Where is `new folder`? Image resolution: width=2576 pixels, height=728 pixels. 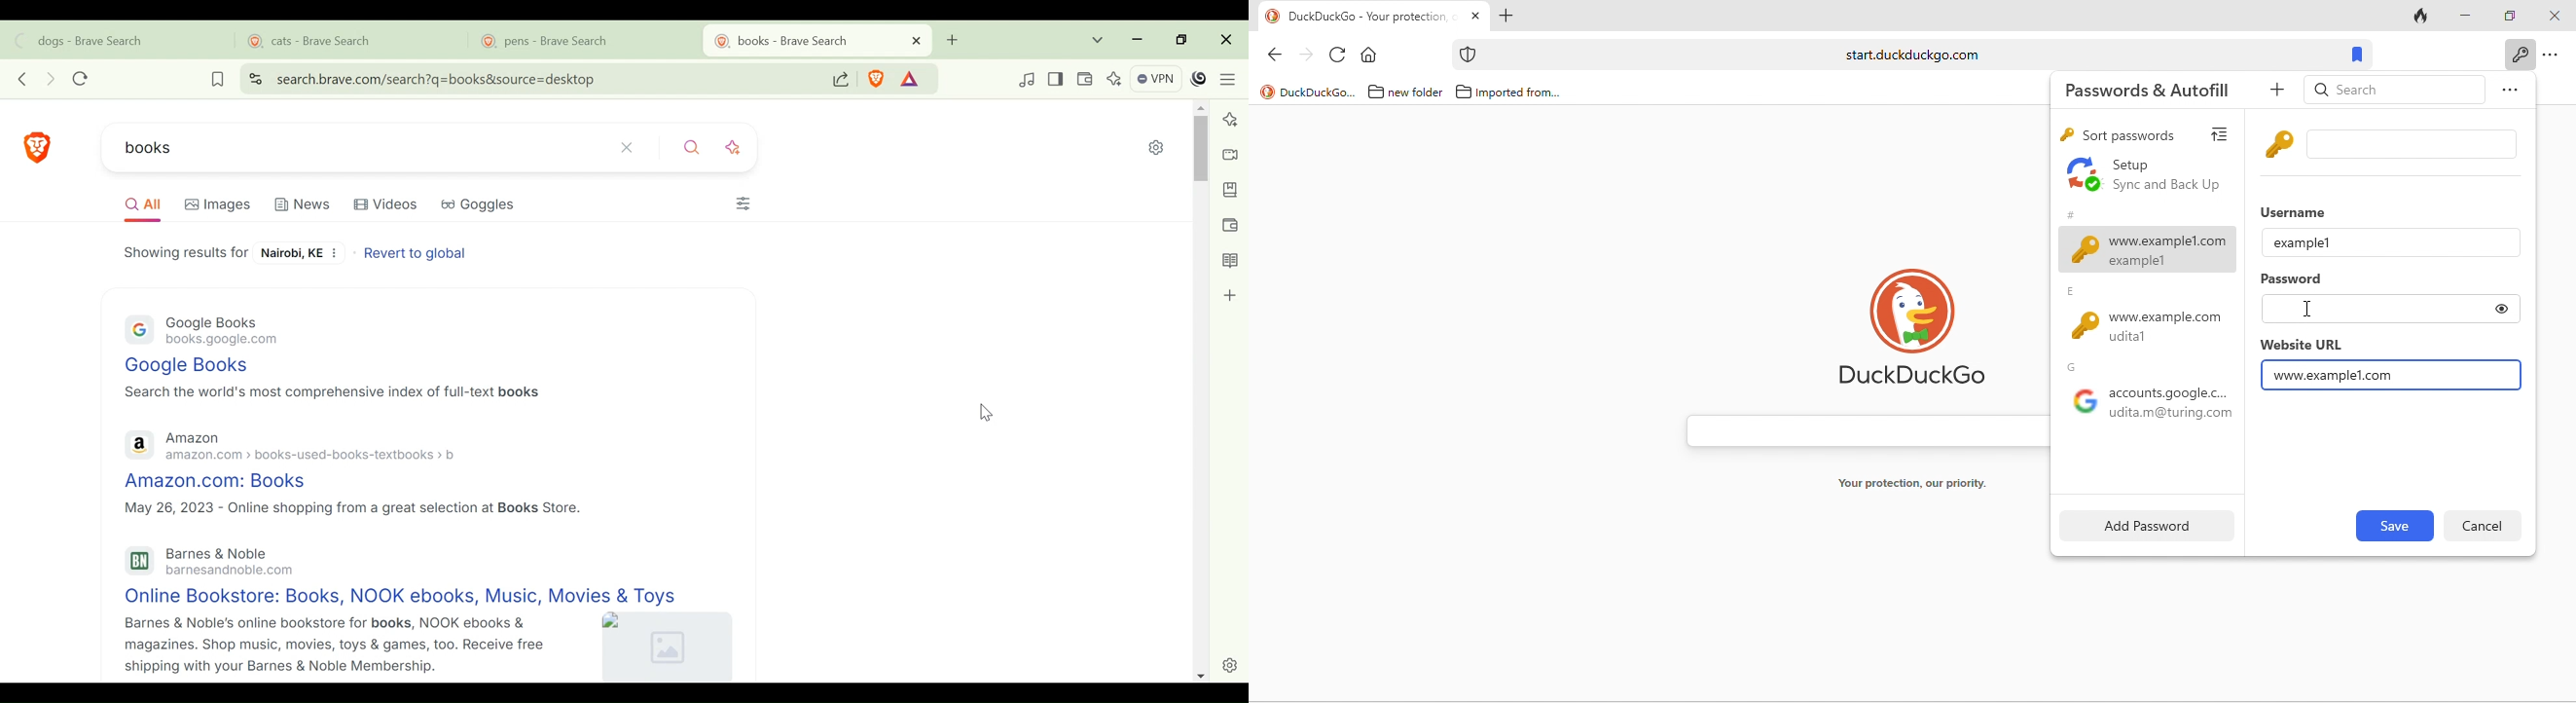
new folder is located at coordinates (1417, 93).